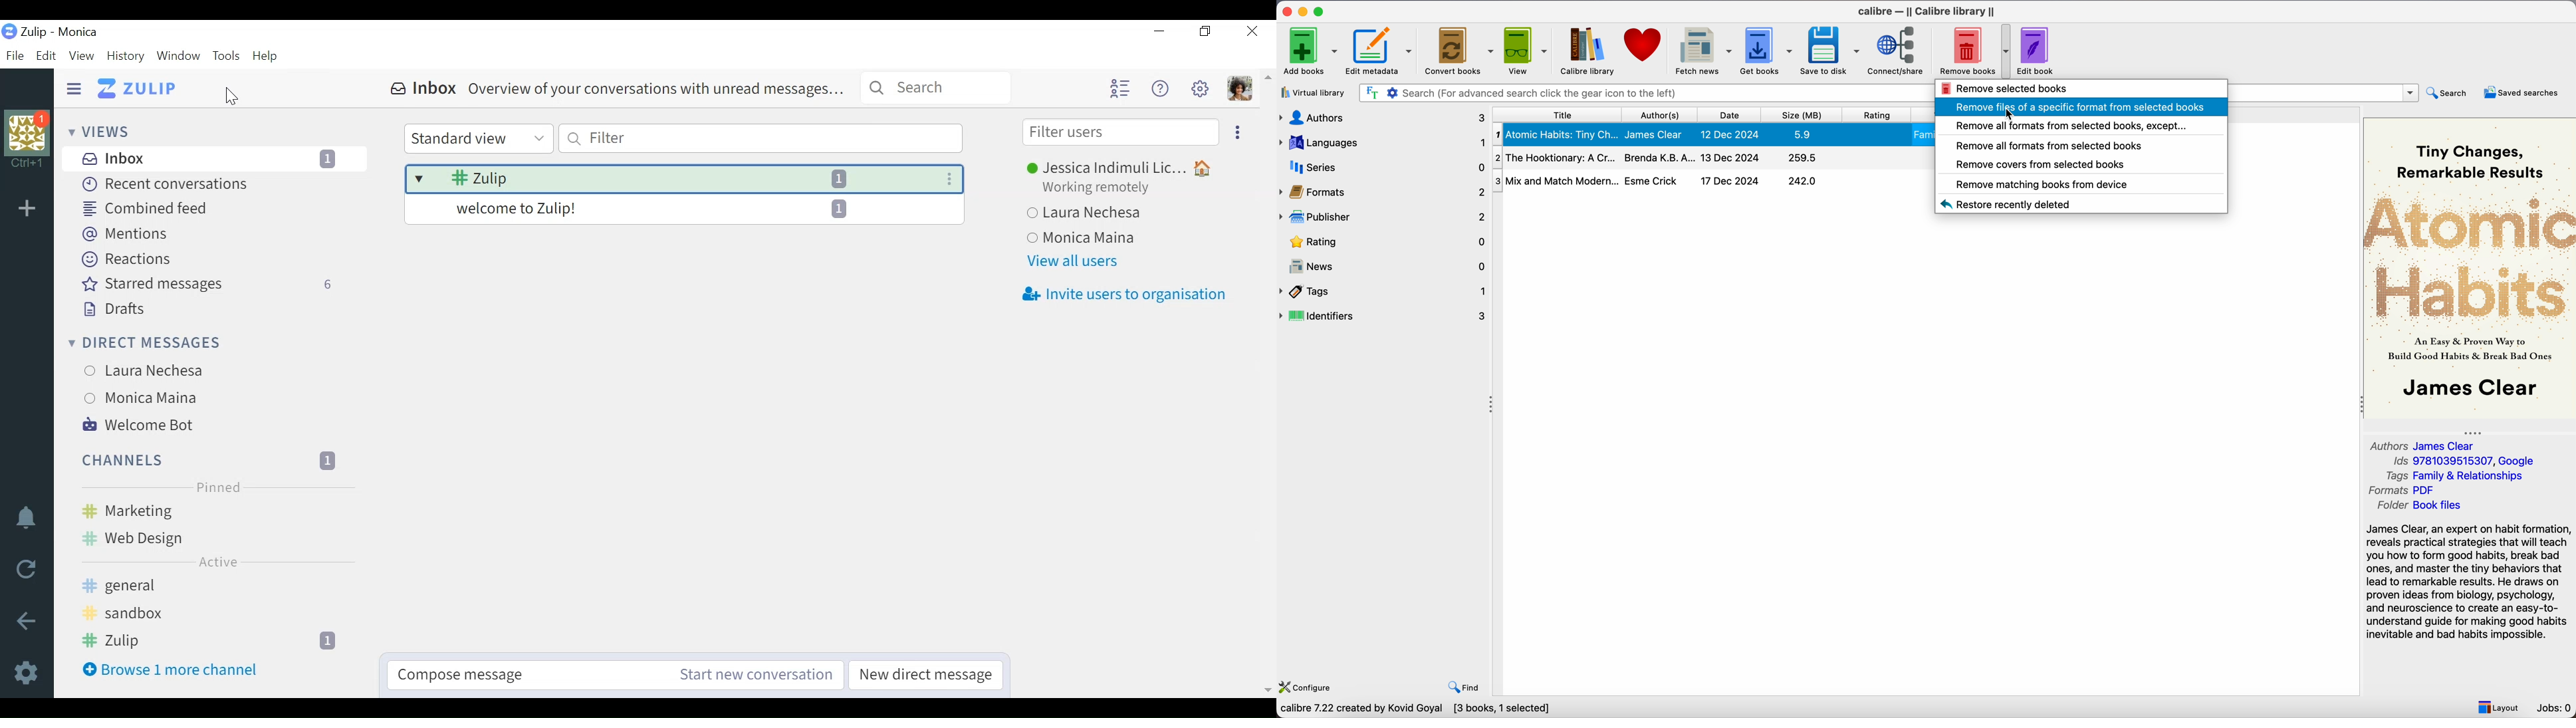  What do you see at coordinates (1098, 236) in the screenshot?
I see `Users` at bounding box center [1098, 236].